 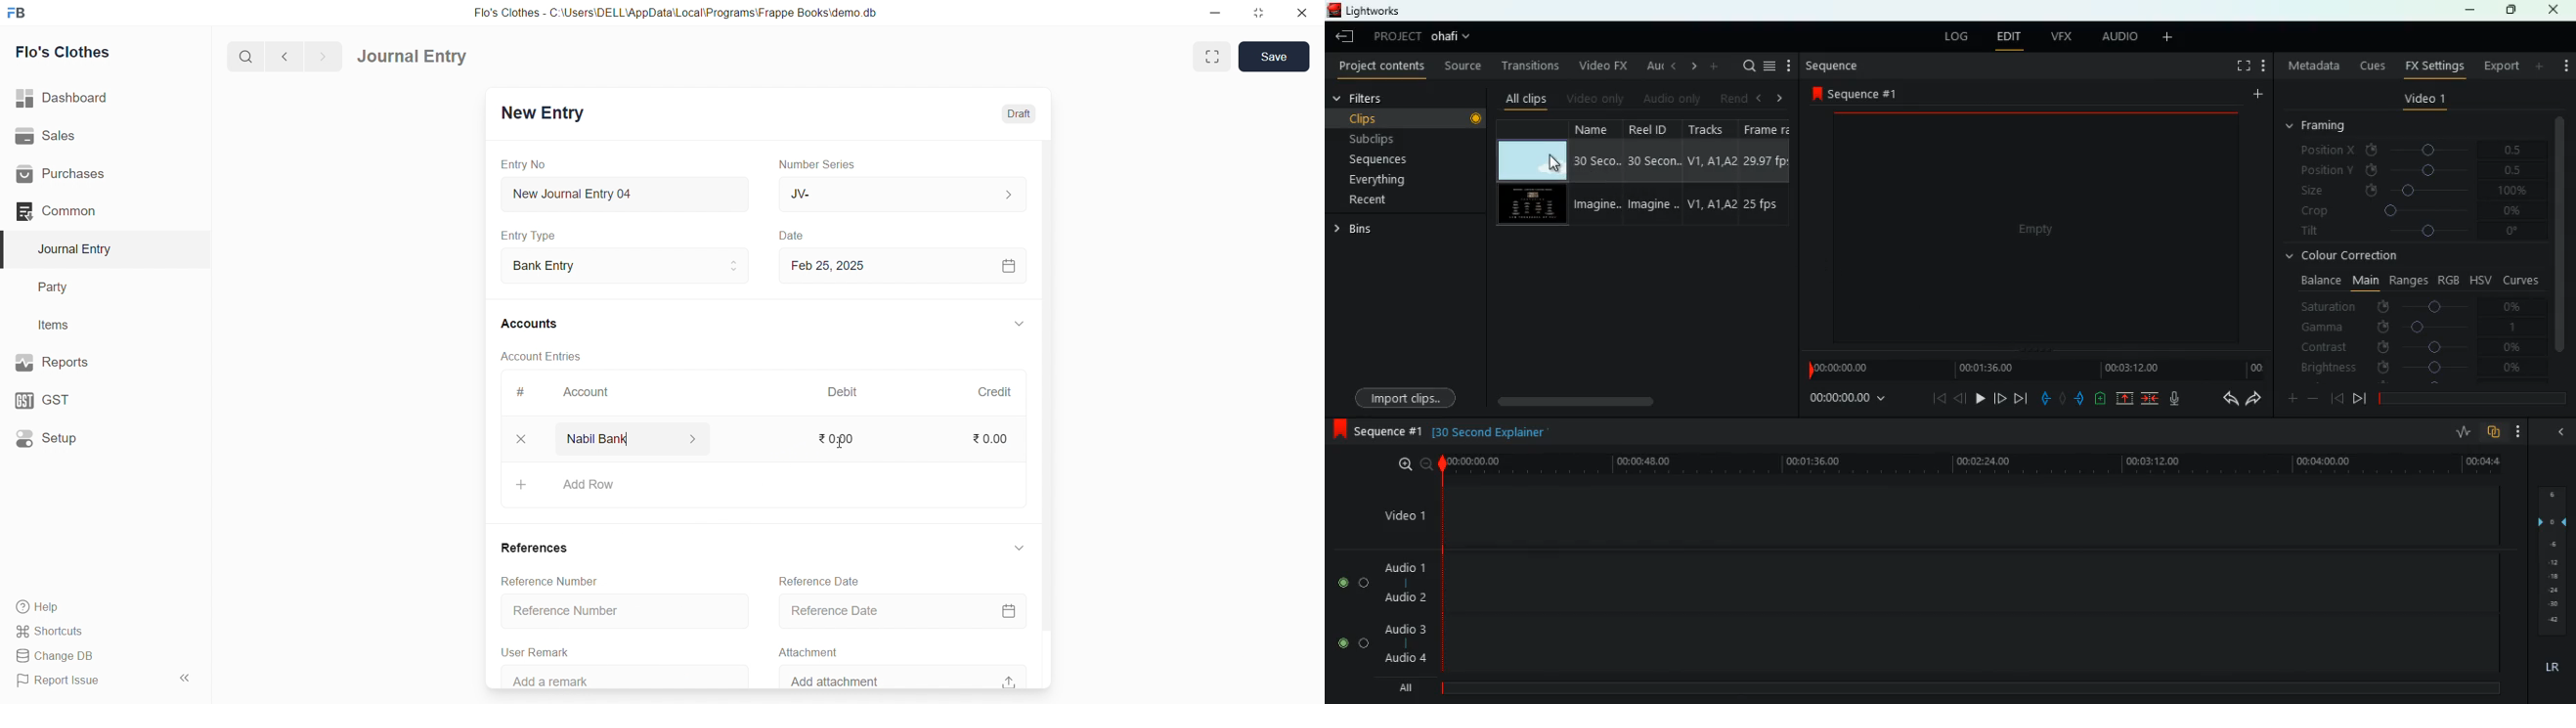 What do you see at coordinates (1789, 66) in the screenshot?
I see `more` at bounding box center [1789, 66].